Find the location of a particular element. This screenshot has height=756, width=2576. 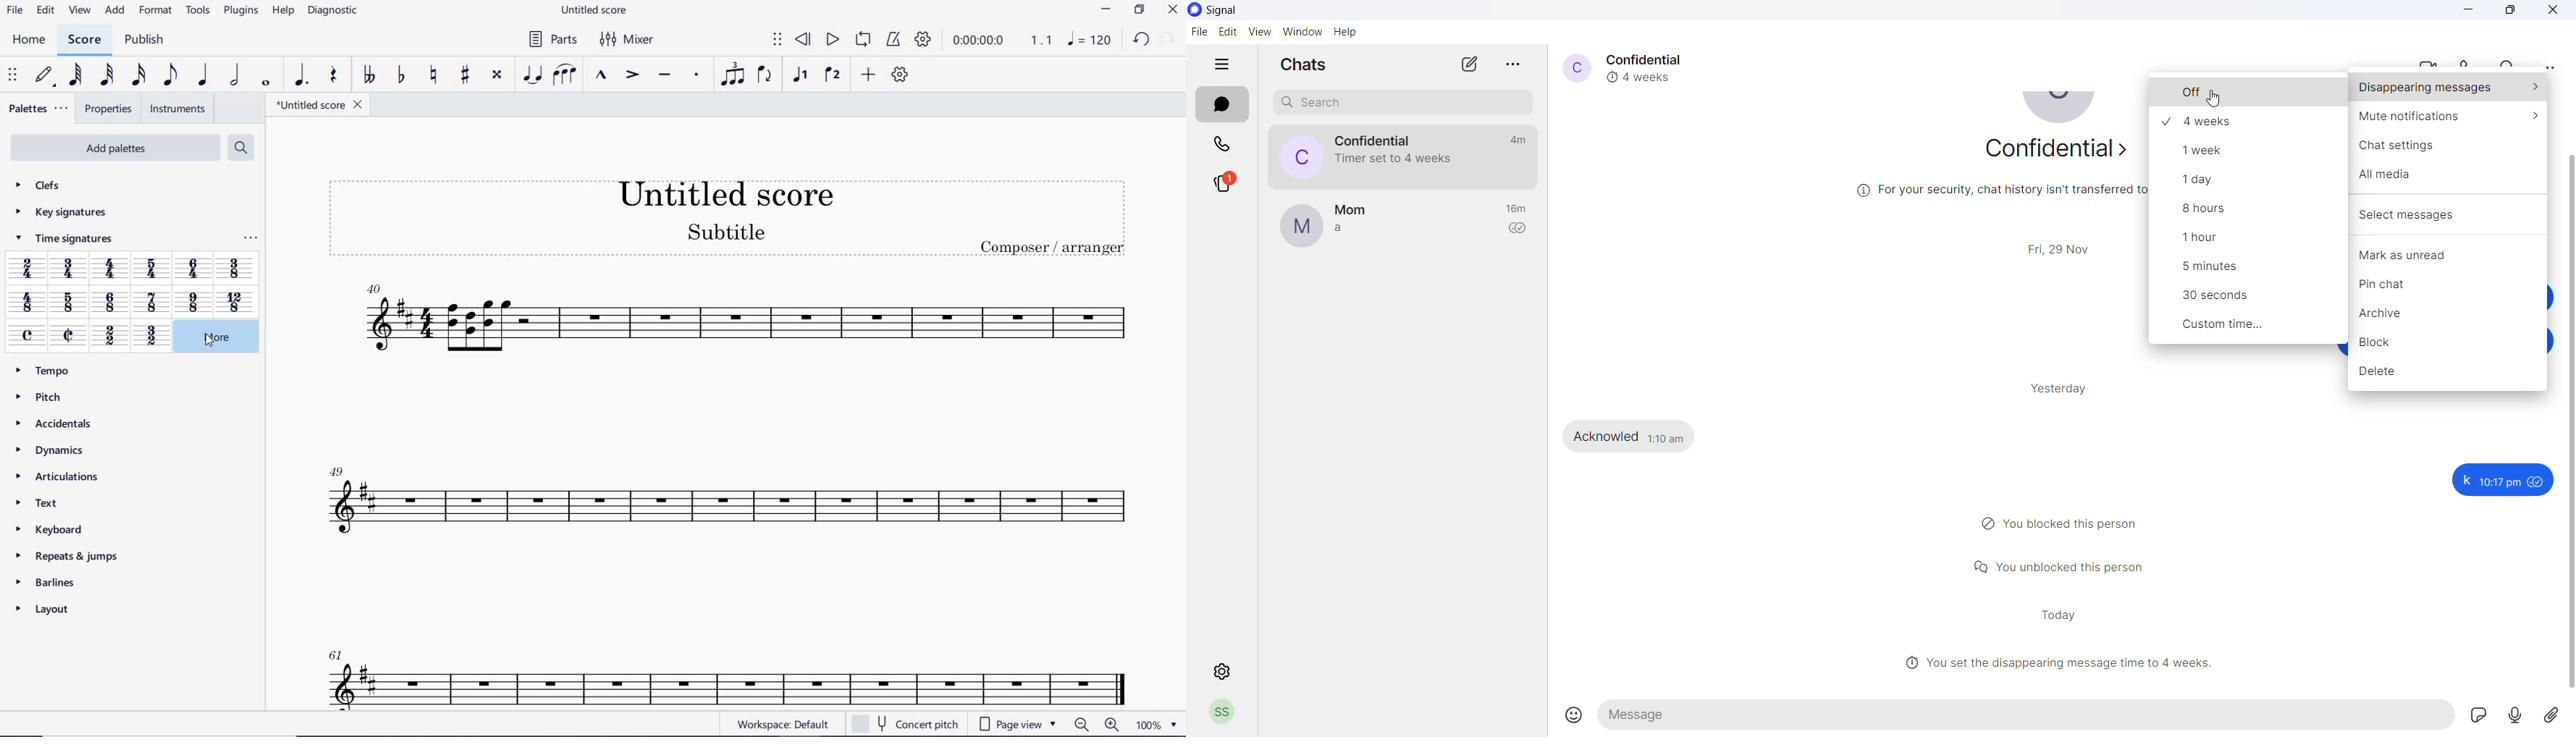

chats is located at coordinates (1224, 105).